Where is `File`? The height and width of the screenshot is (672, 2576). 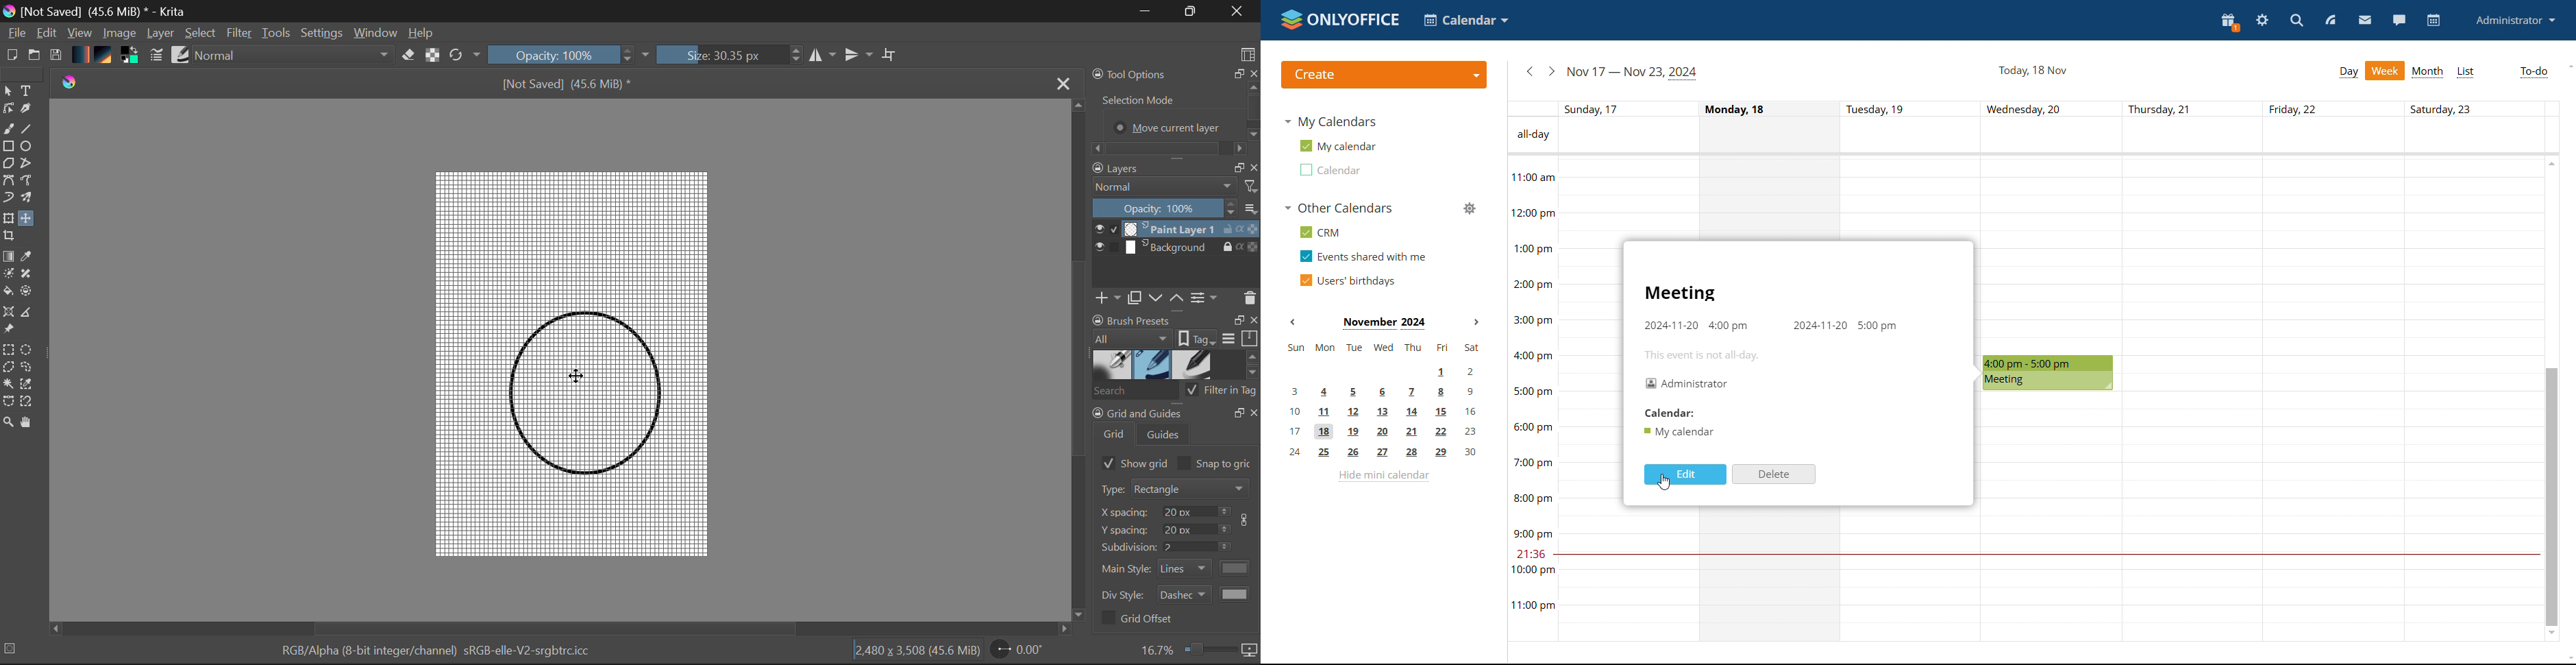 File is located at coordinates (15, 33).